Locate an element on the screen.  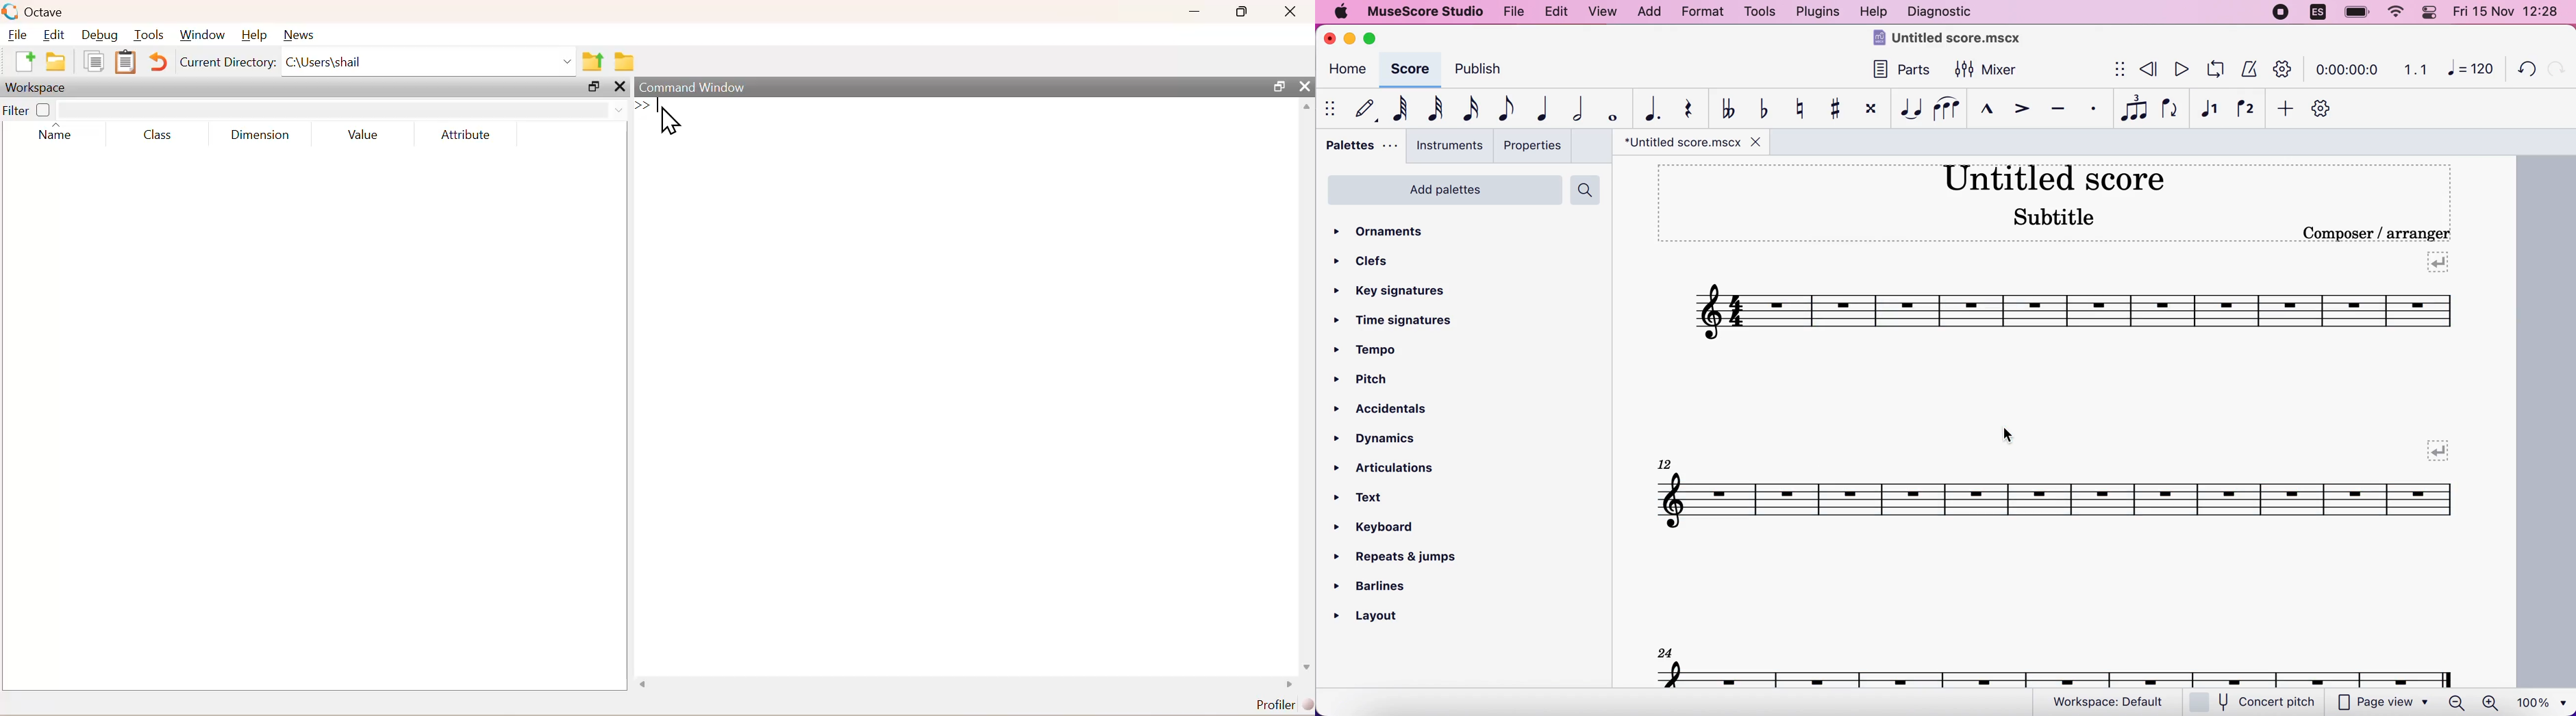
Debug is located at coordinates (103, 34).